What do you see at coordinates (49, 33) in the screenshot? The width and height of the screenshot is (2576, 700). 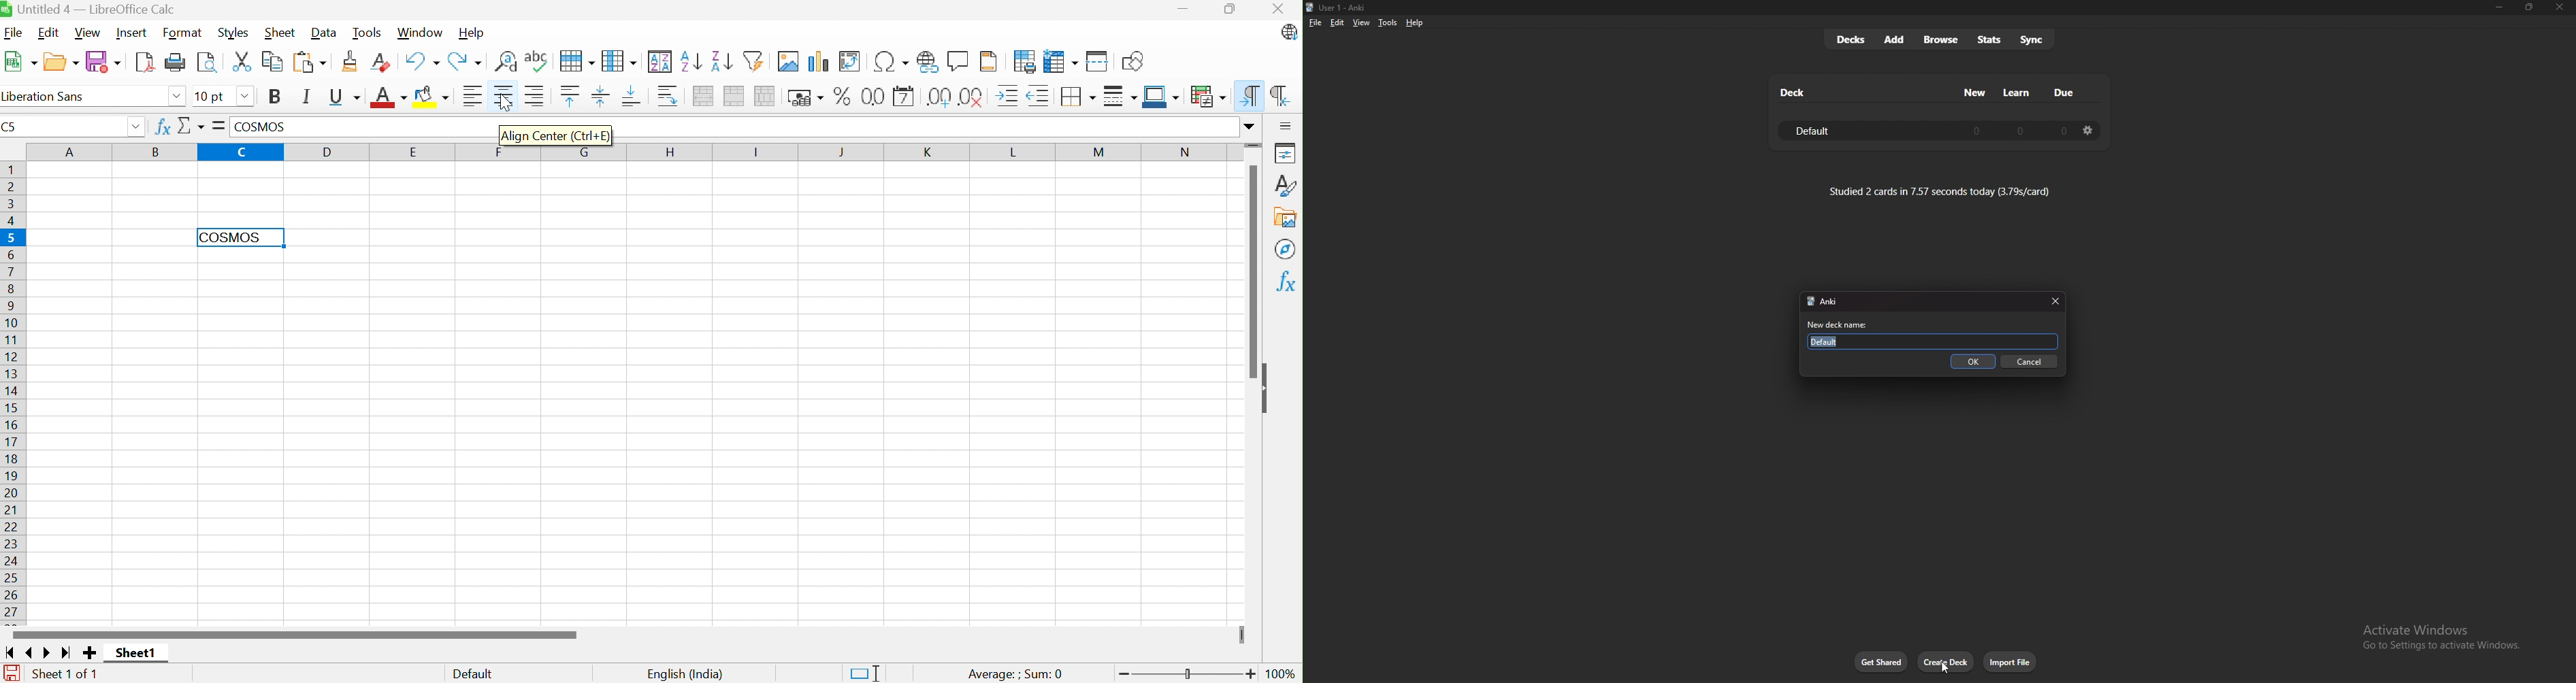 I see `Edit` at bounding box center [49, 33].